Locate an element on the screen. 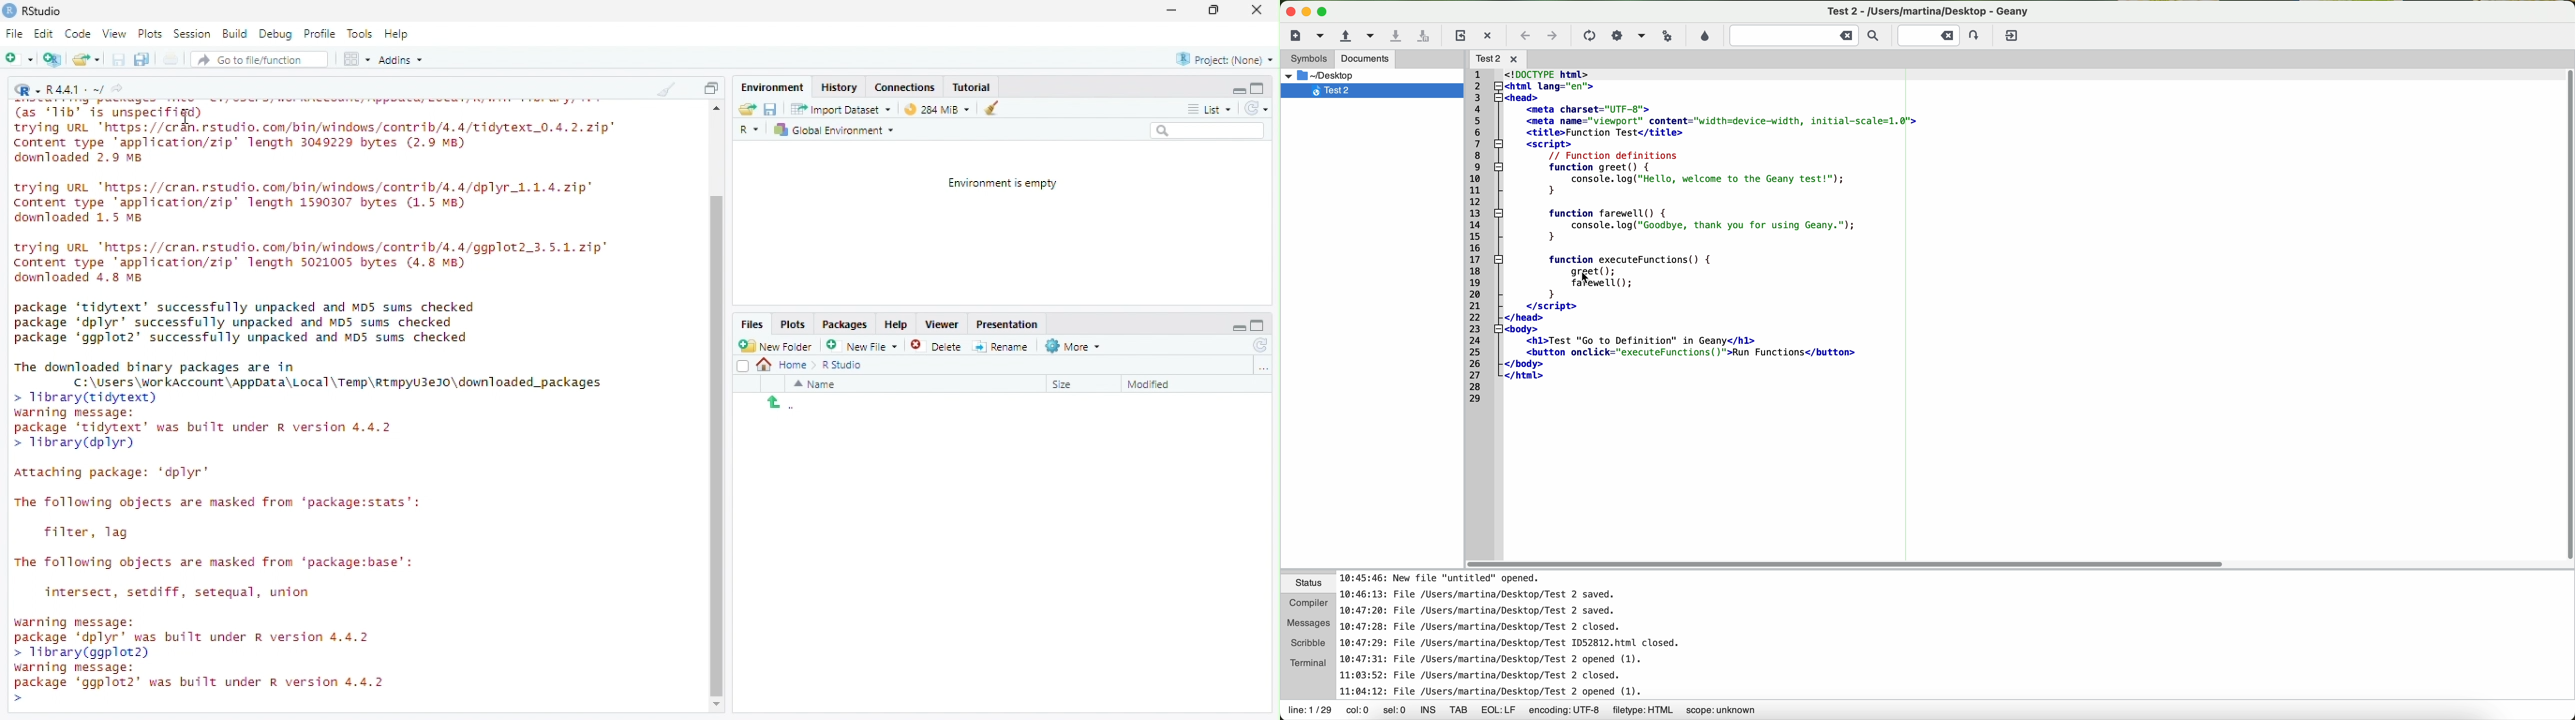 This screenshot has height=728, width=2576. The downloaded binary packages are in
C:\users\workaccount \Apppata\Local\Temp\Rtapyu3e30\downloaded_packages
> Tibrary(ridyrext)
warning message:
package ‘Tidytext’ was built under R version 4.4.2
> library(dplyr) is located at coordinates (311, 406).